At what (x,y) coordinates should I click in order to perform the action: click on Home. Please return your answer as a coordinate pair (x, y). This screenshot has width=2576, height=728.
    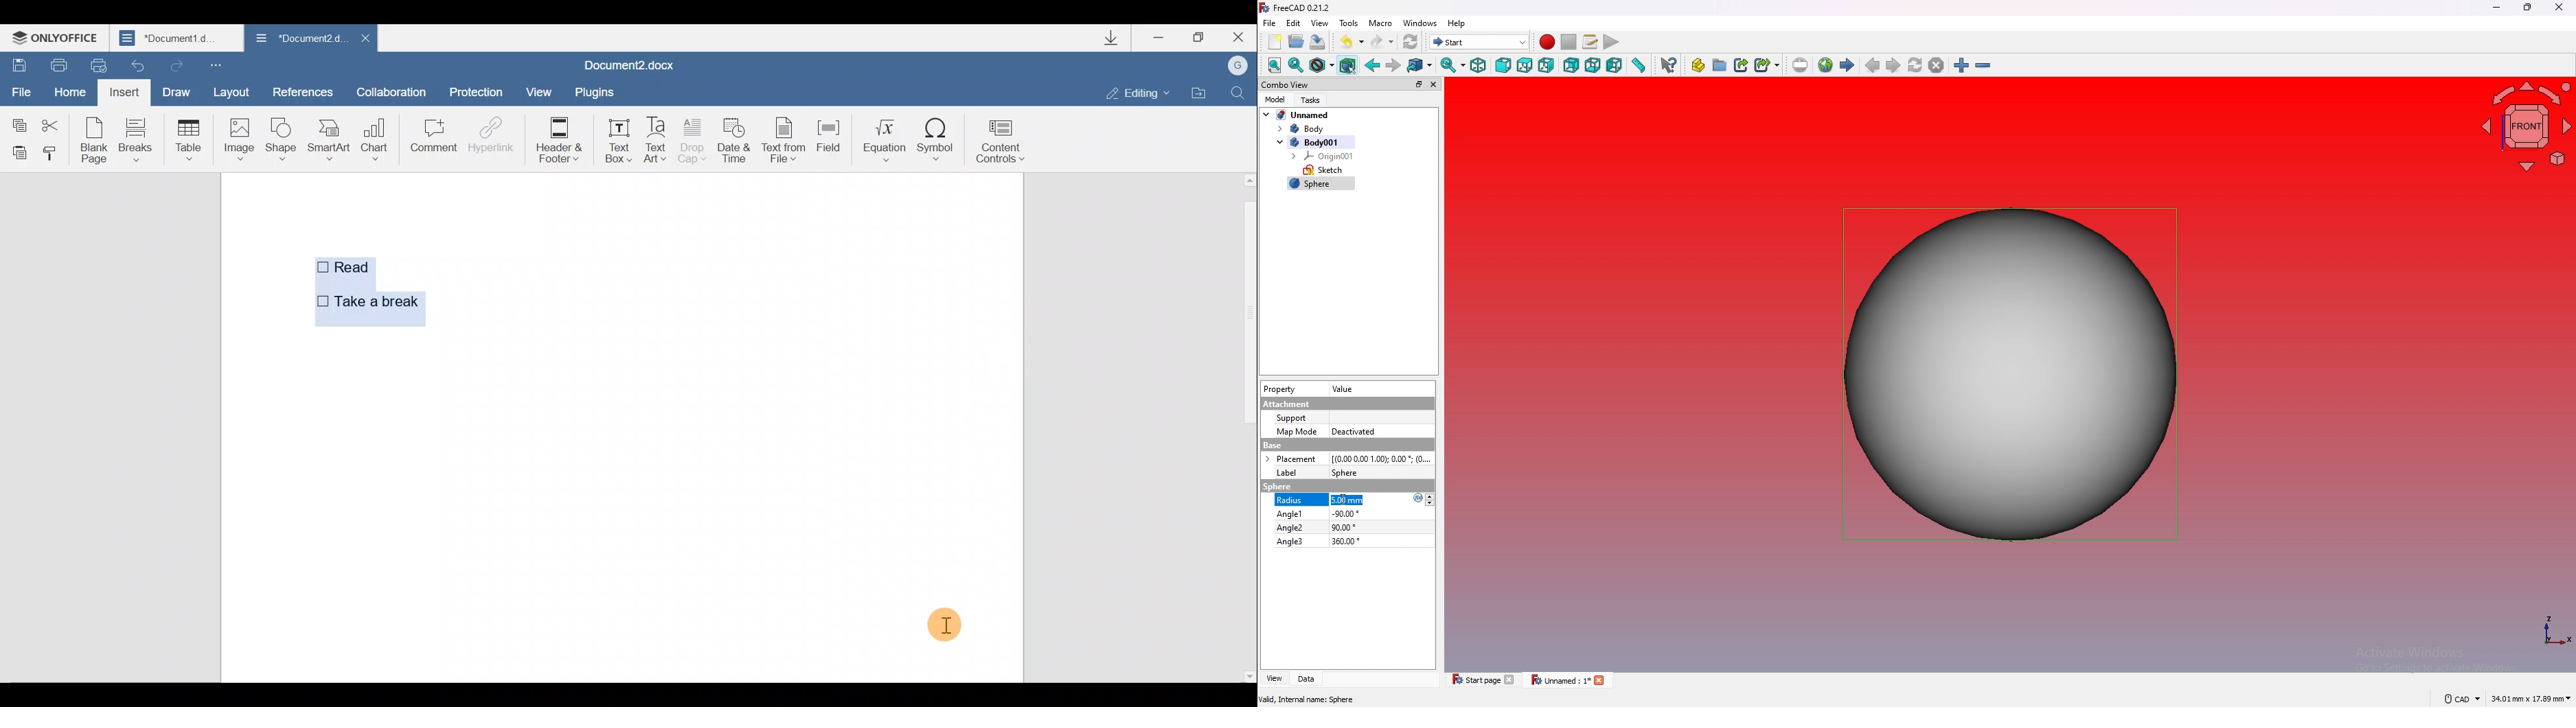
    Looking at the image, I should click on (67, 89).